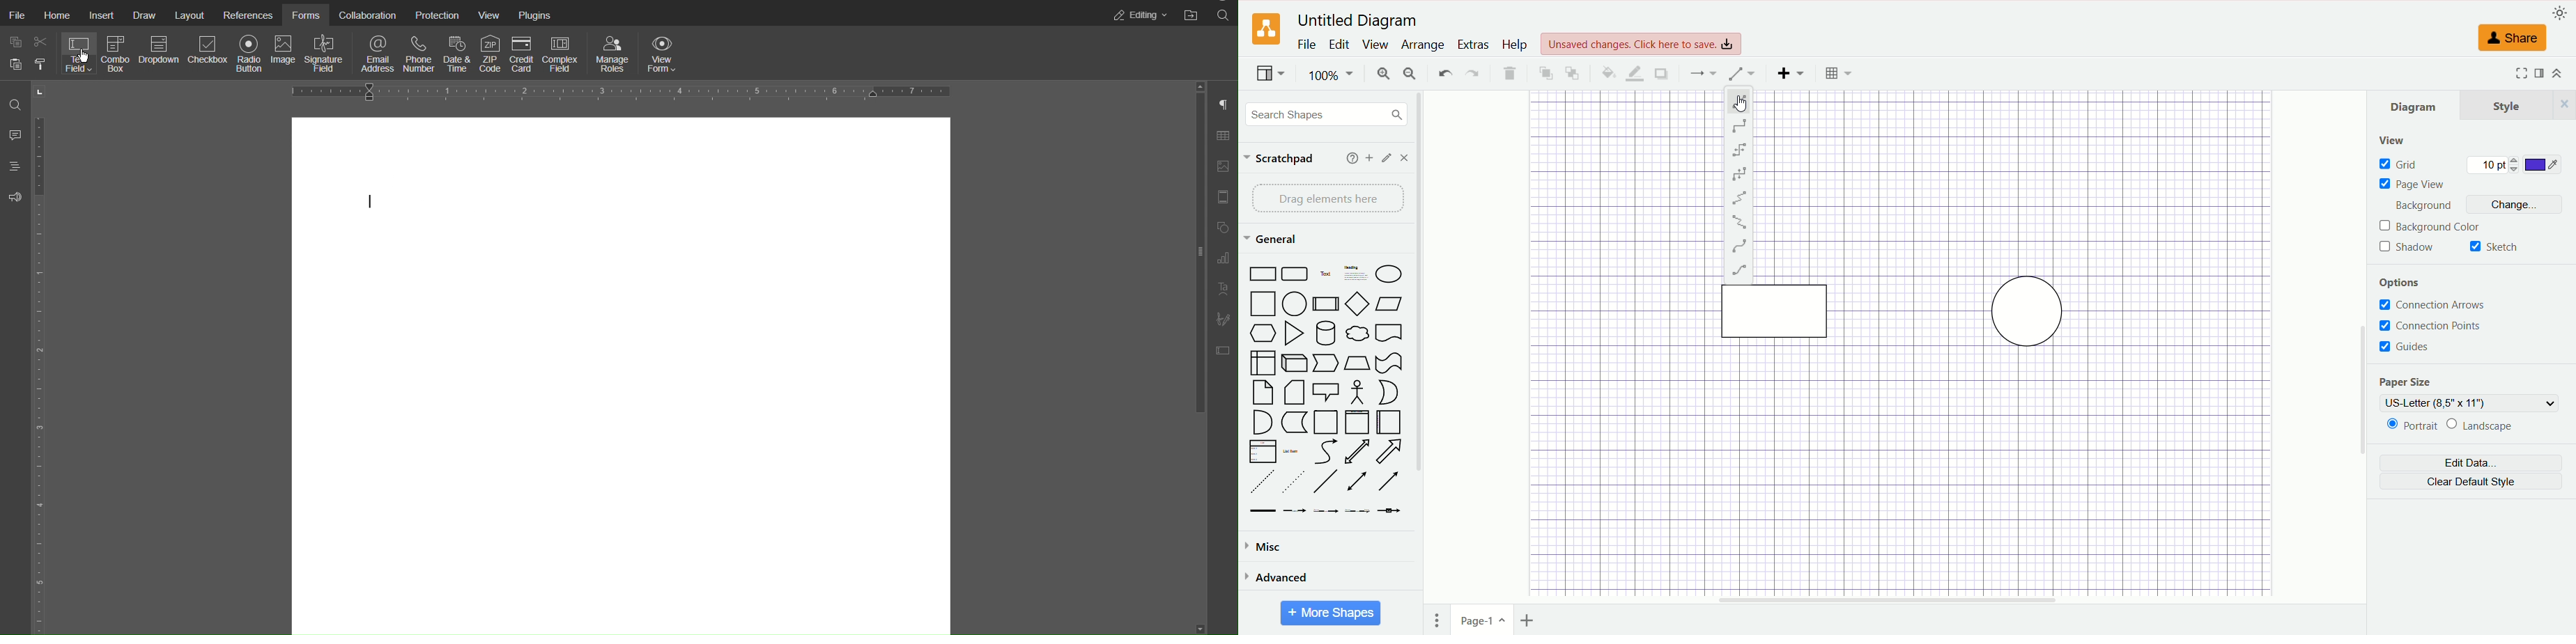 The width and height of the screenshot is (2576, 644). Describe the element at coordinates (1739, 222) in the screenshot. I see `Isometric Waypoint` at that location.